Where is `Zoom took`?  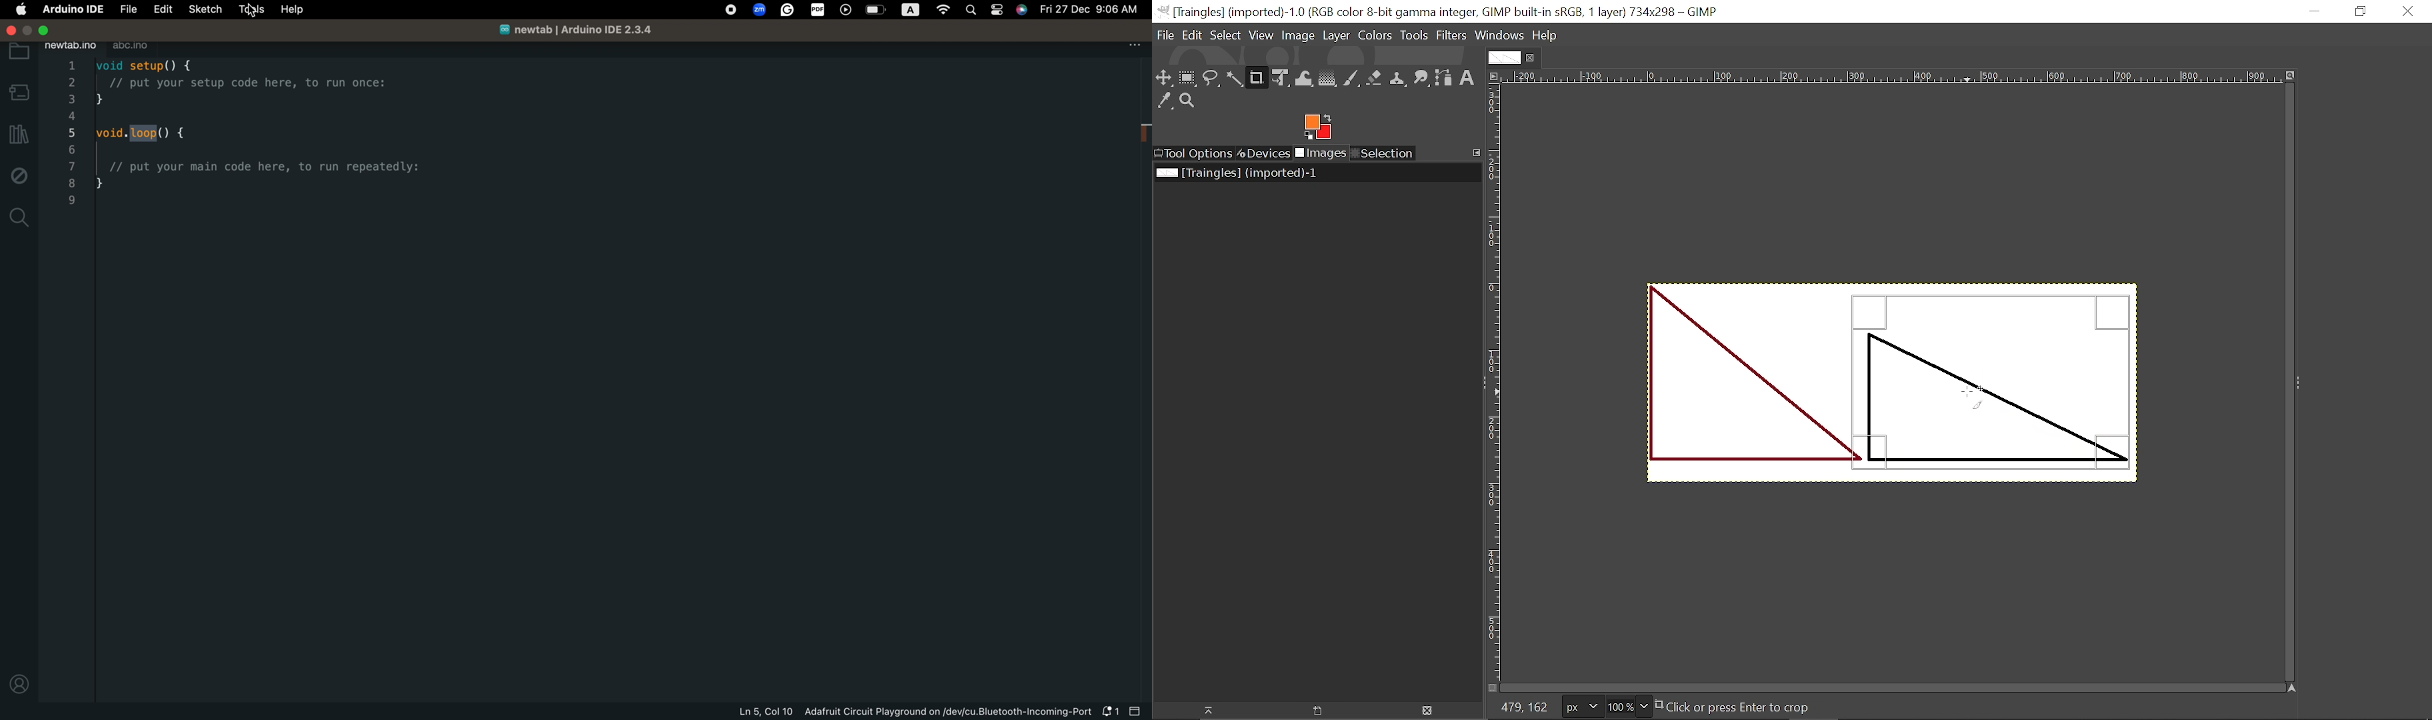
Zoom took is located at coordinates (1188, 101).